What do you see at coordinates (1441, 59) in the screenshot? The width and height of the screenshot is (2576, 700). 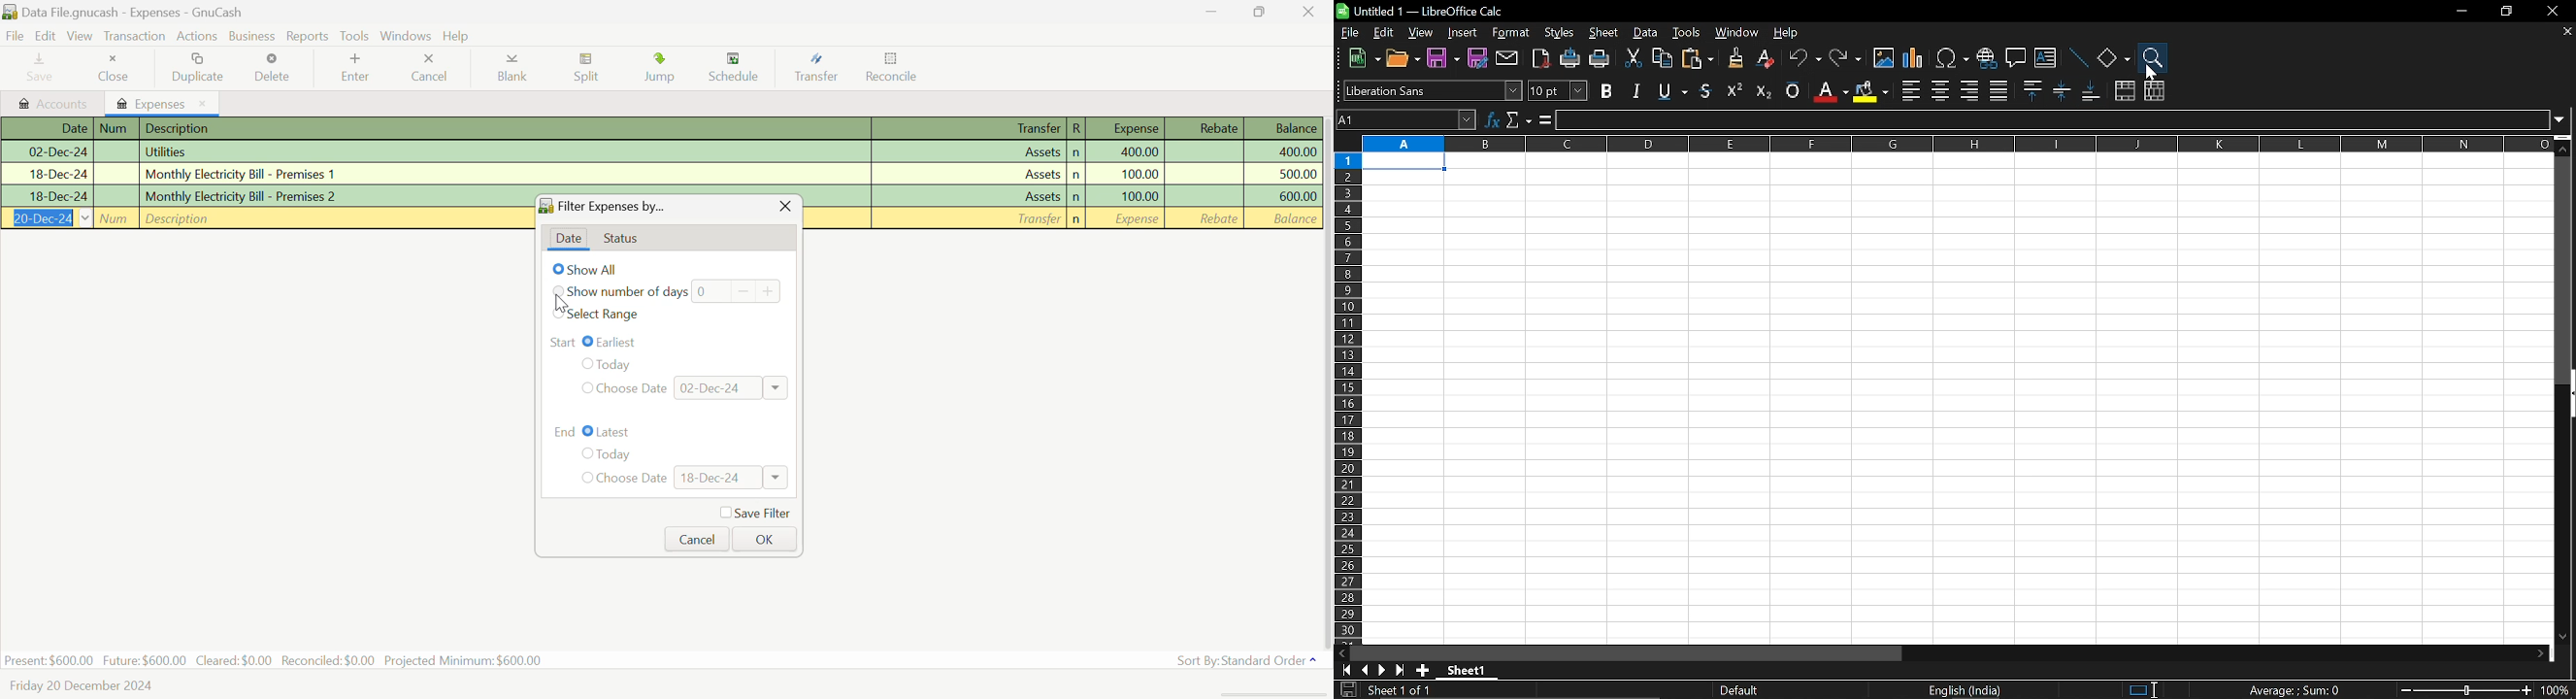 I see `Save` at bounding box center [1441, 59].